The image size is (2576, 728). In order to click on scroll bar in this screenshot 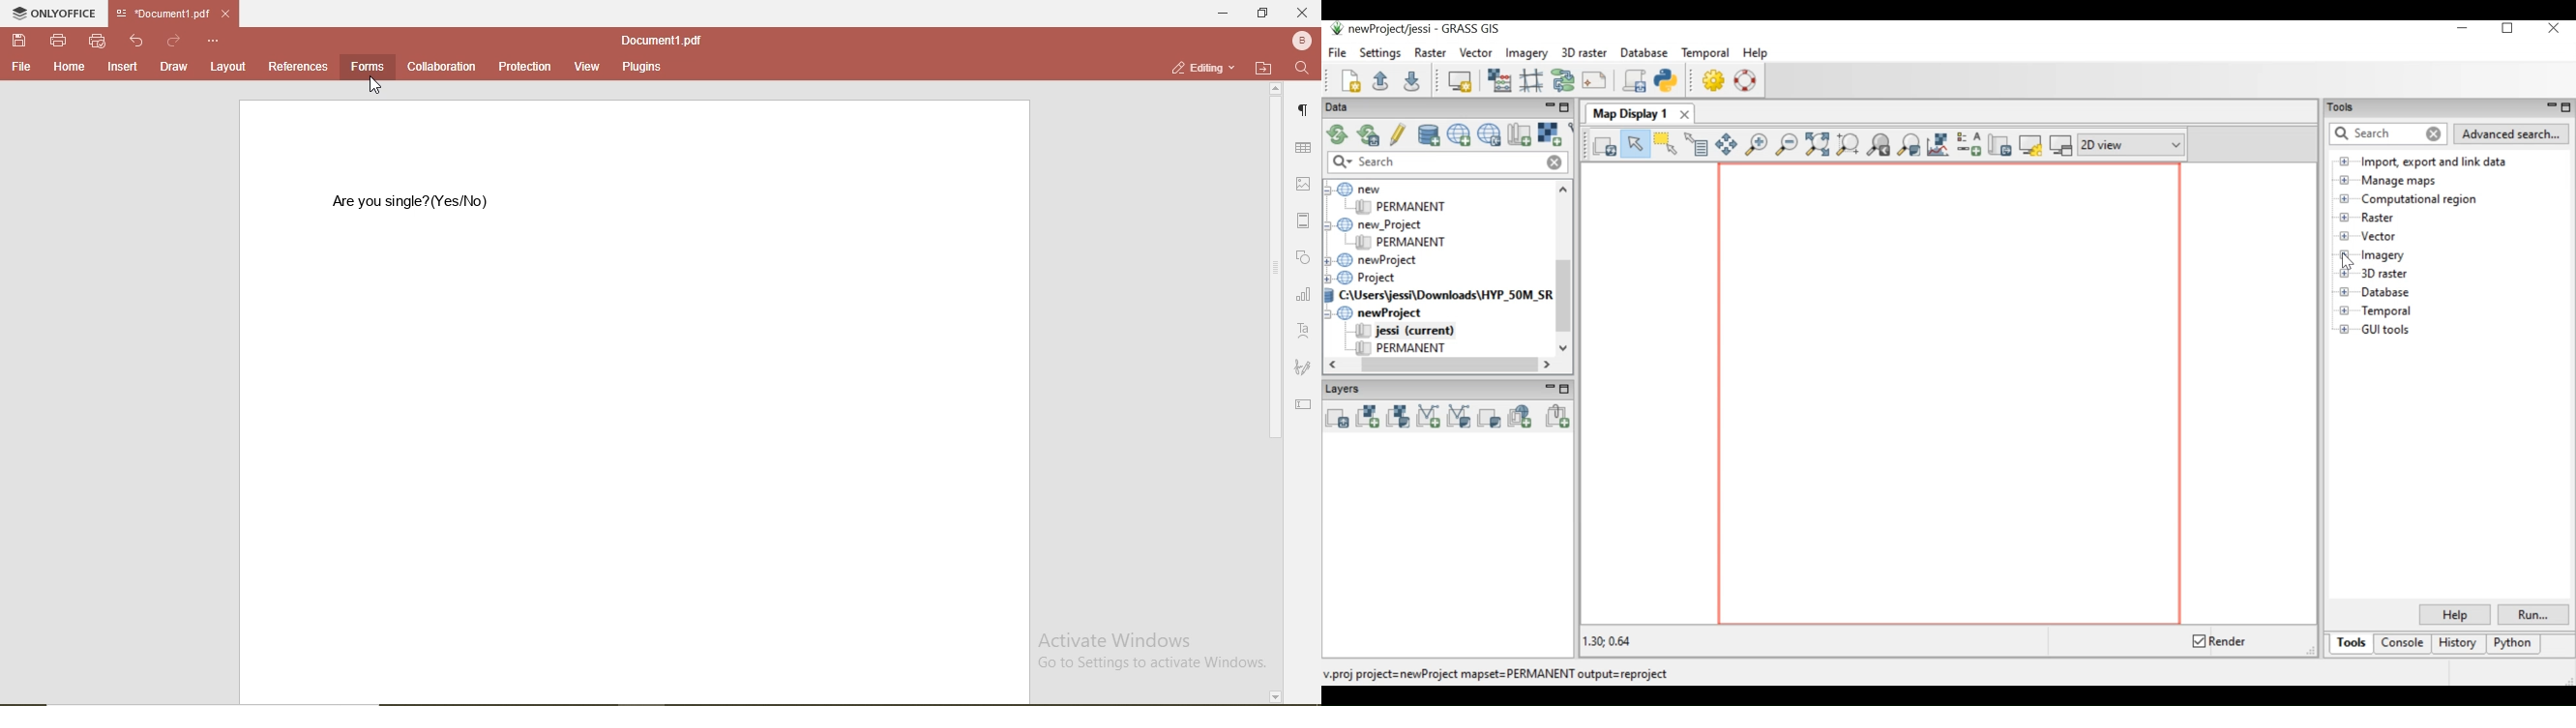, I will do `click(1275, 394)`.